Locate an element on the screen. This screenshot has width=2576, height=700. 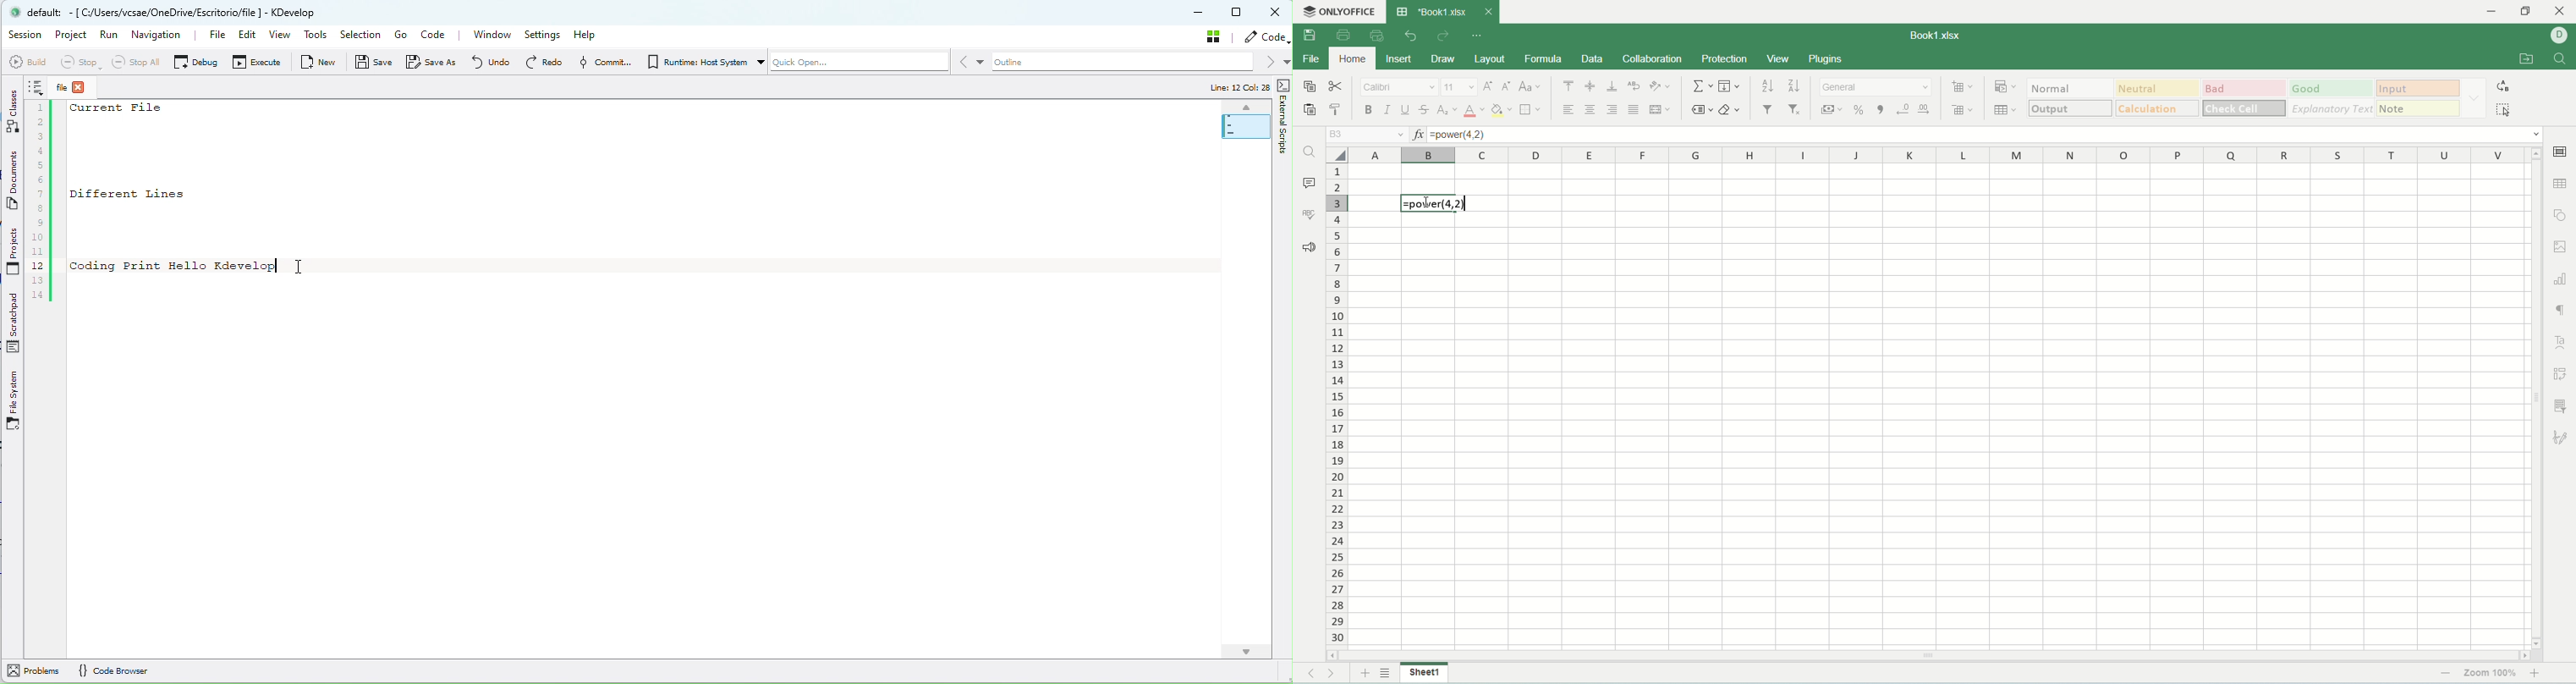
borders is located at coordinates (1530, 109).